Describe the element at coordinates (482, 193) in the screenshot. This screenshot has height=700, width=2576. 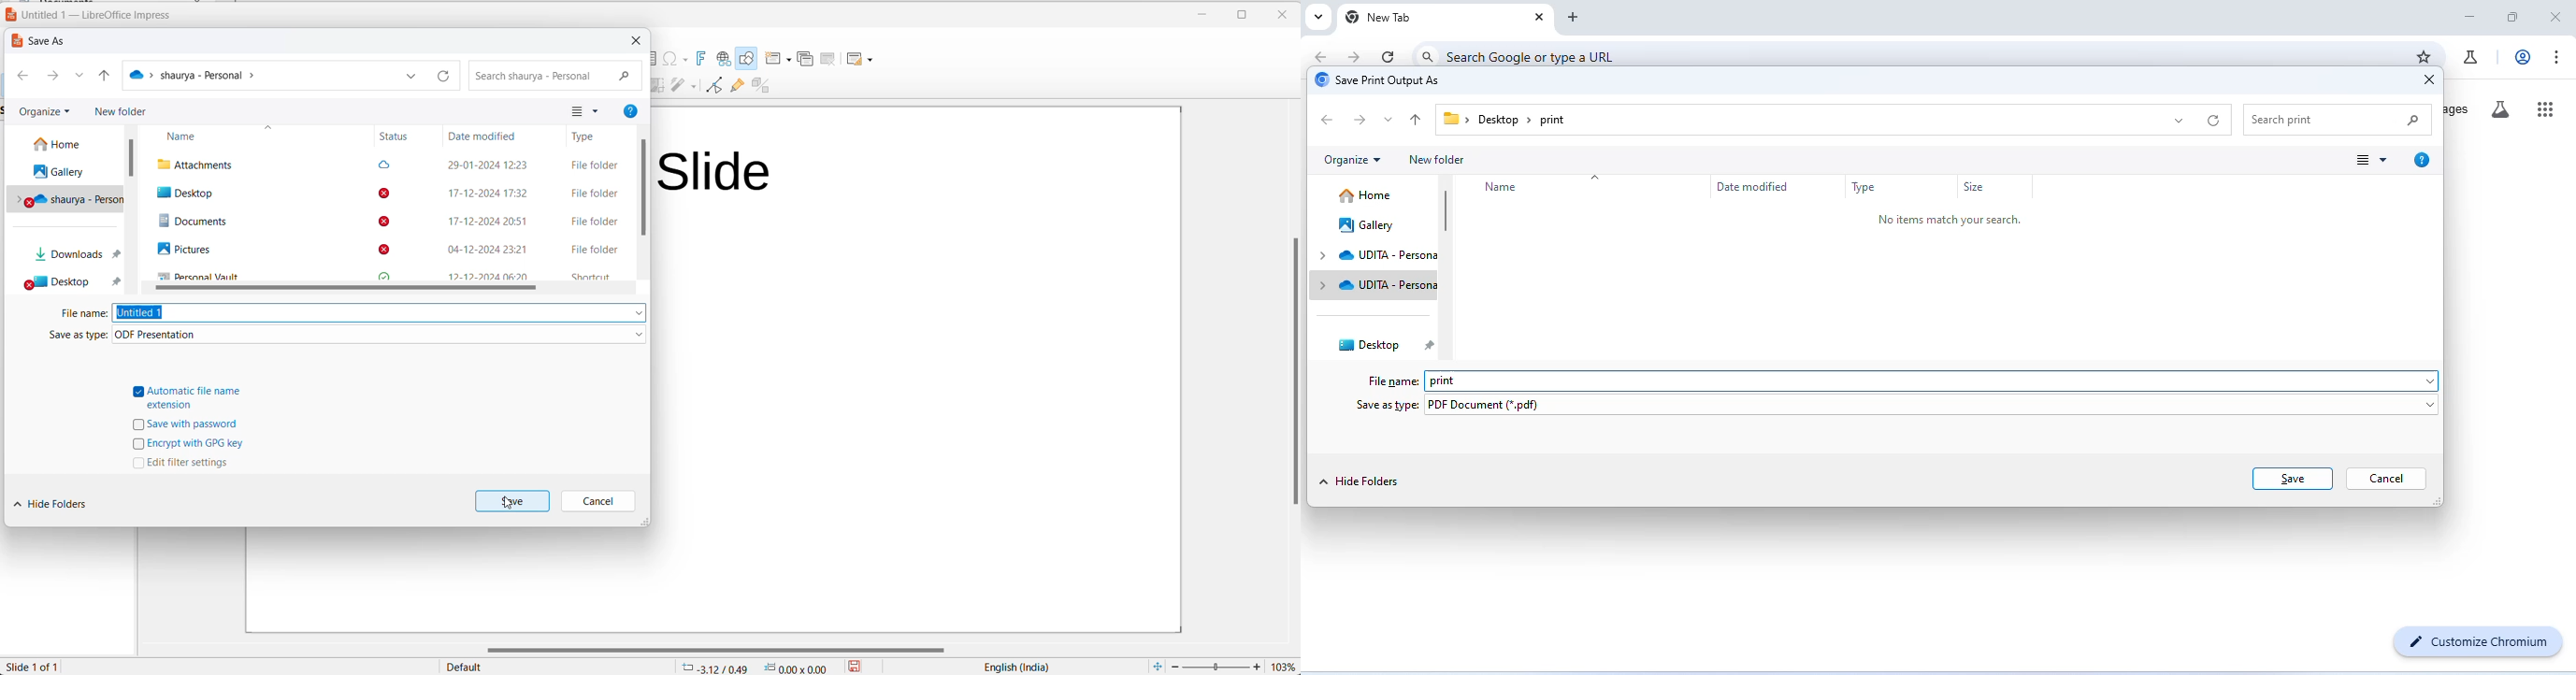
I see `17-12-2024 17:32` at that location.